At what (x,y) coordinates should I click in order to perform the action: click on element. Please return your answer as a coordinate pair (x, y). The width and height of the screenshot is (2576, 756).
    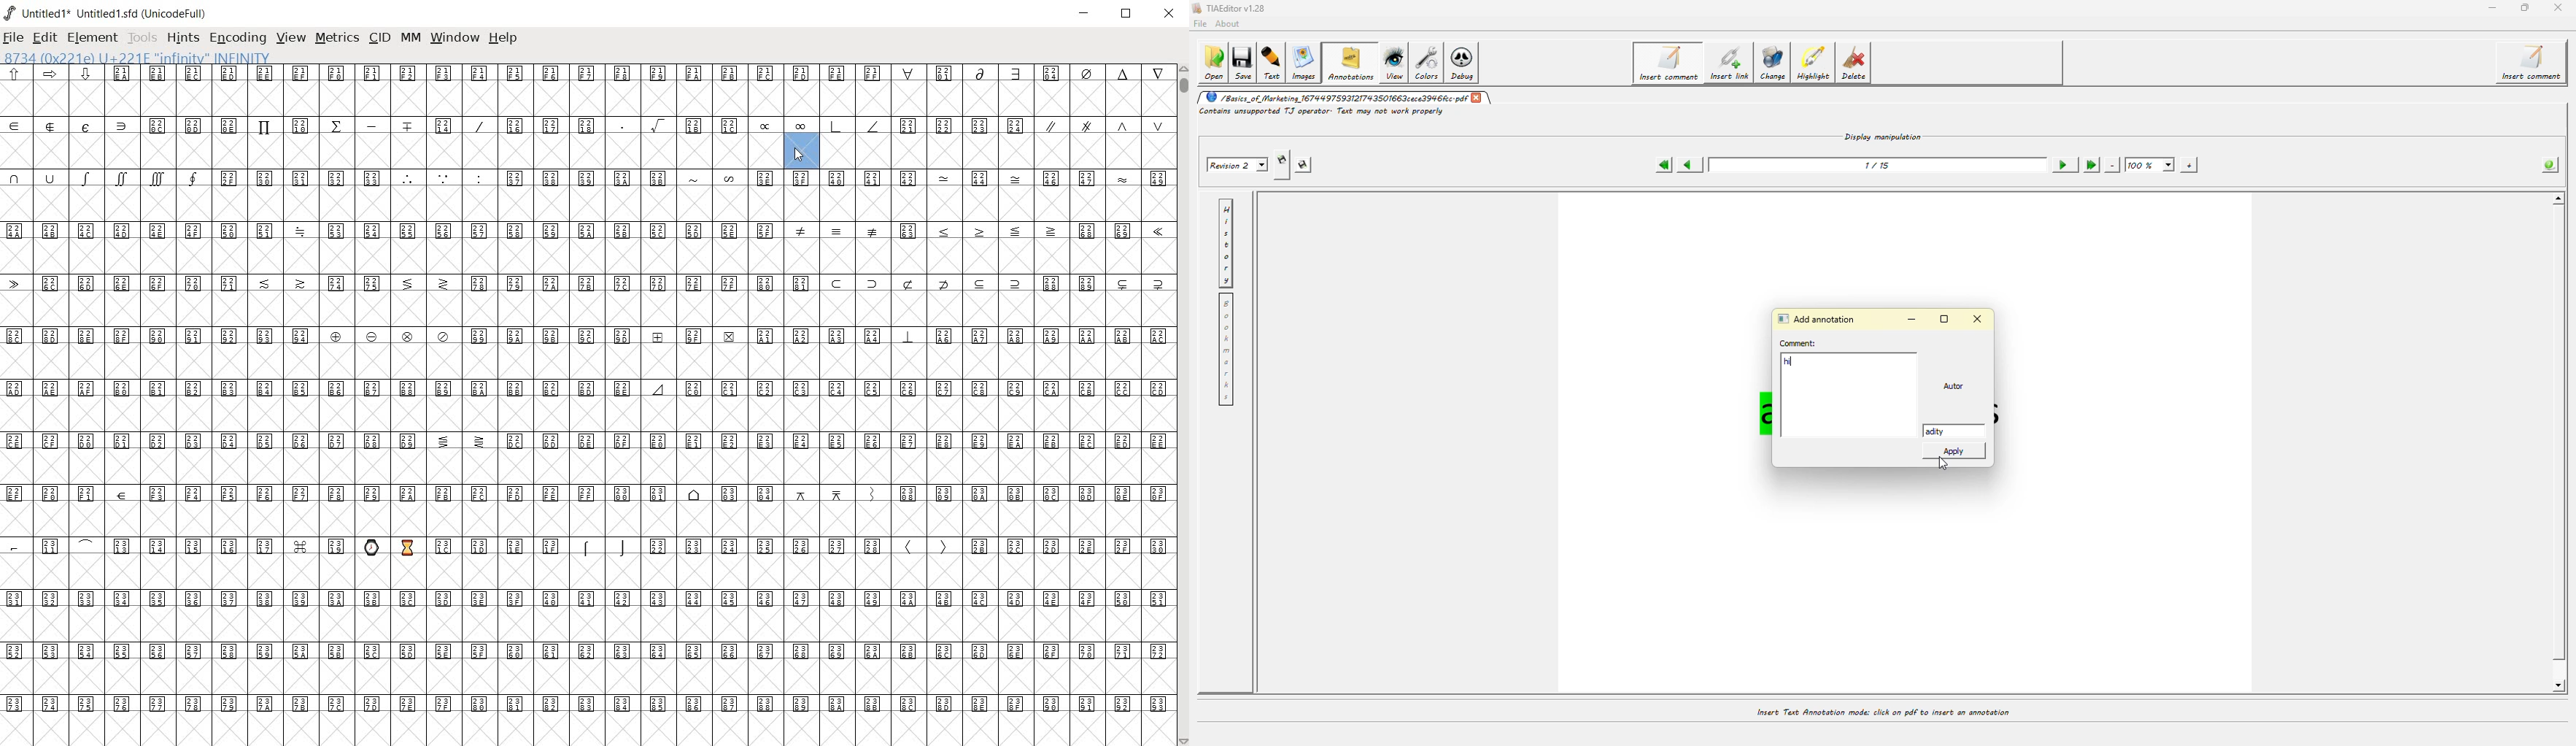
    Looking at the image, I should click on (93, 37).